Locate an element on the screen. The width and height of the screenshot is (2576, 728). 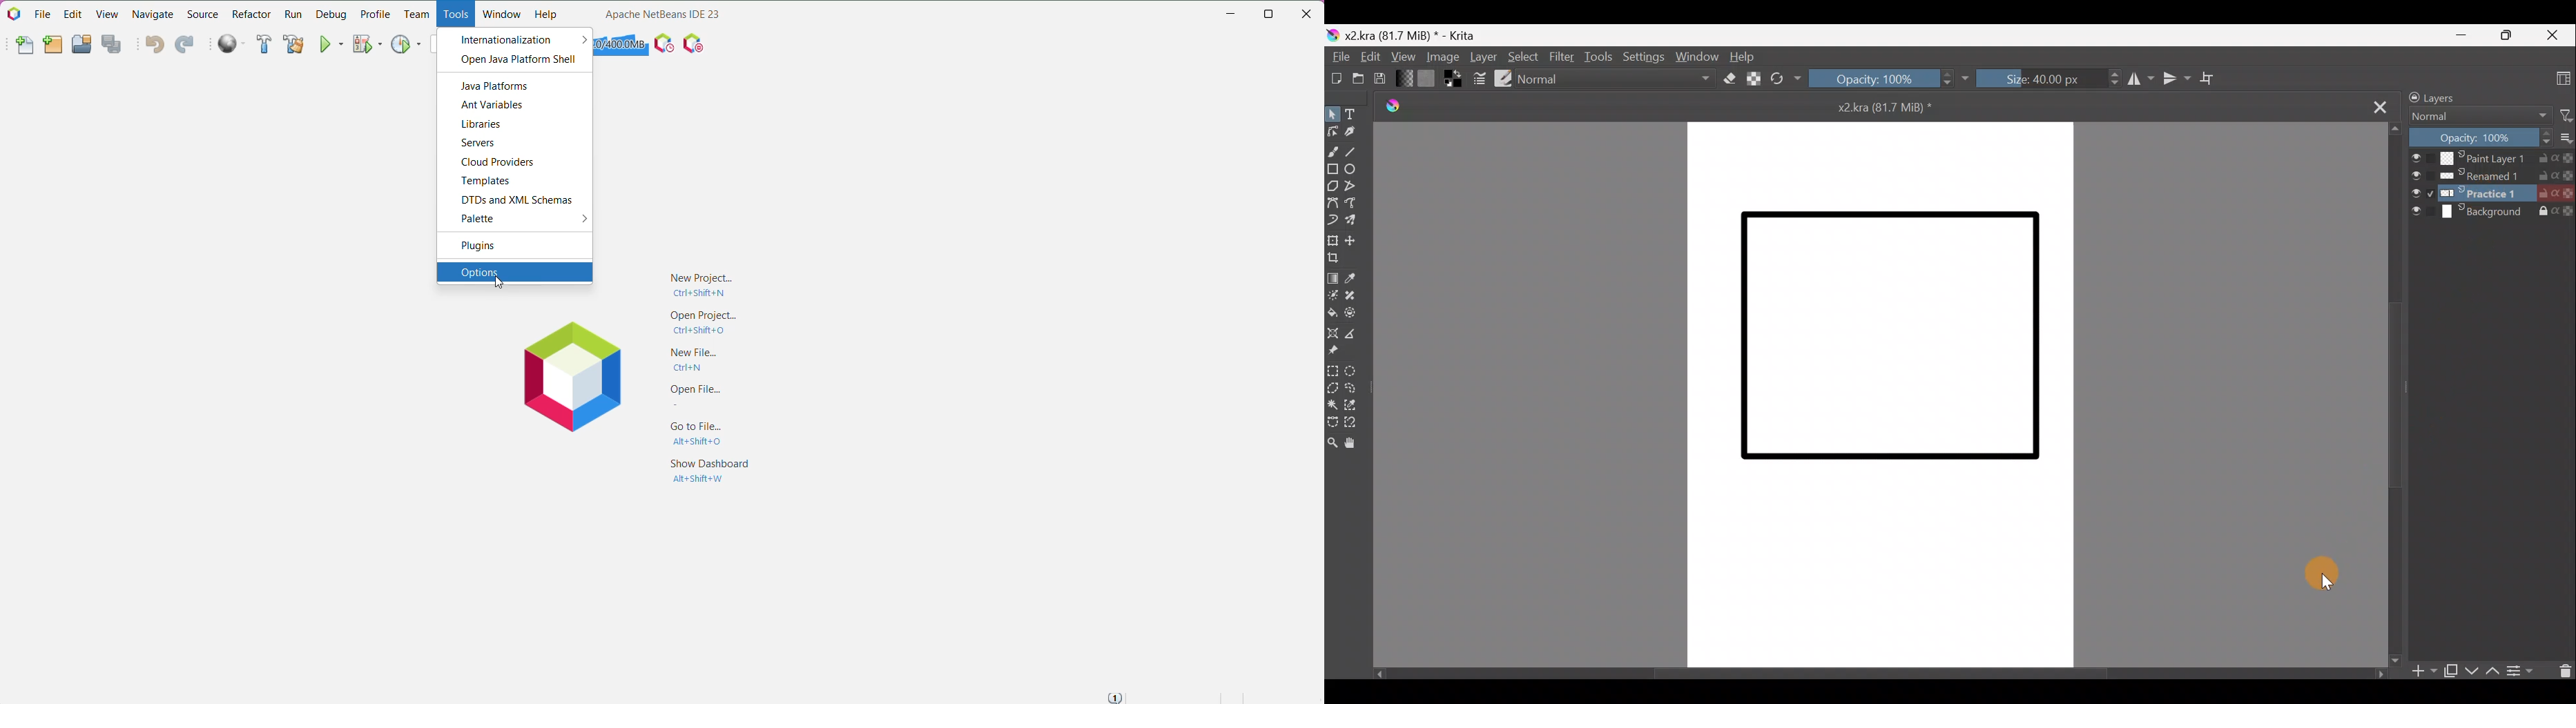
Freehand brush tool is located at coordinates (1333, 149).